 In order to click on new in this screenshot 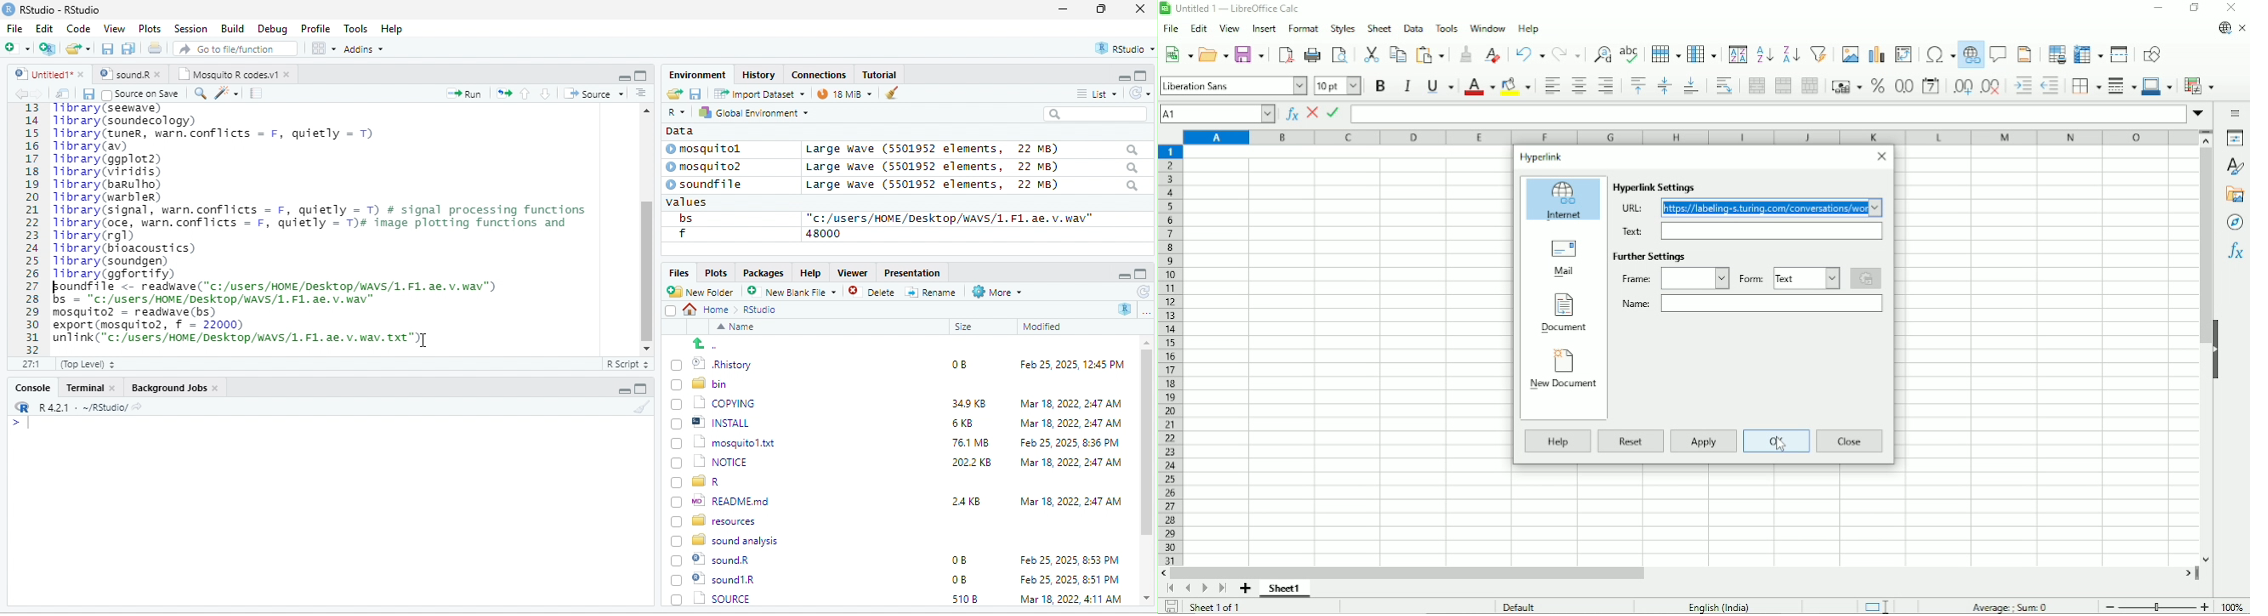, I will do `click(17, 47)`.